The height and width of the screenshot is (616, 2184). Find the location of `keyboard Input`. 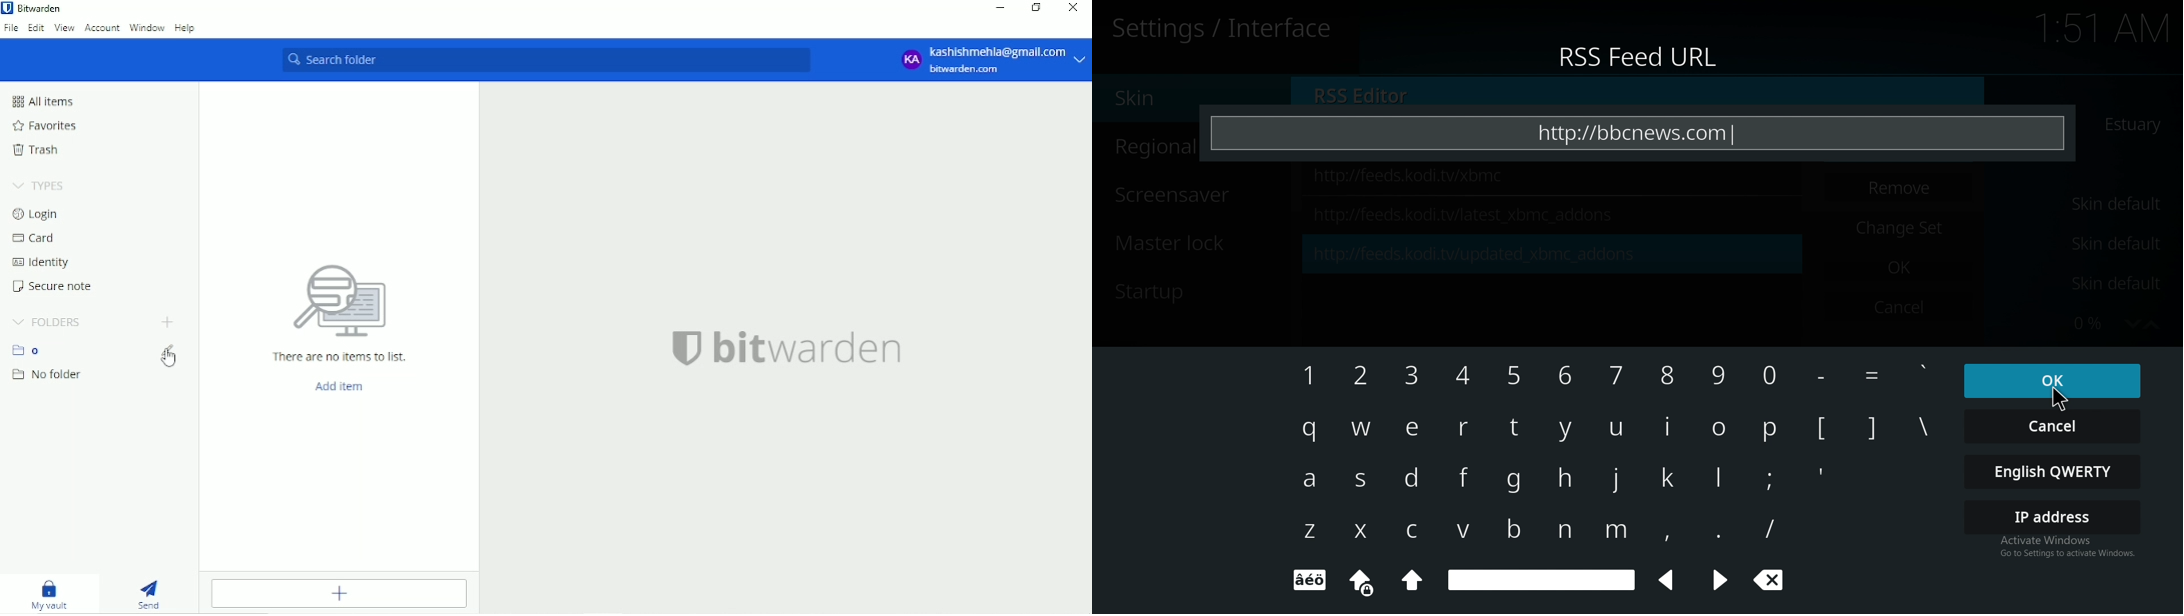

keyboard Input is located at coordinates (1770, 479).